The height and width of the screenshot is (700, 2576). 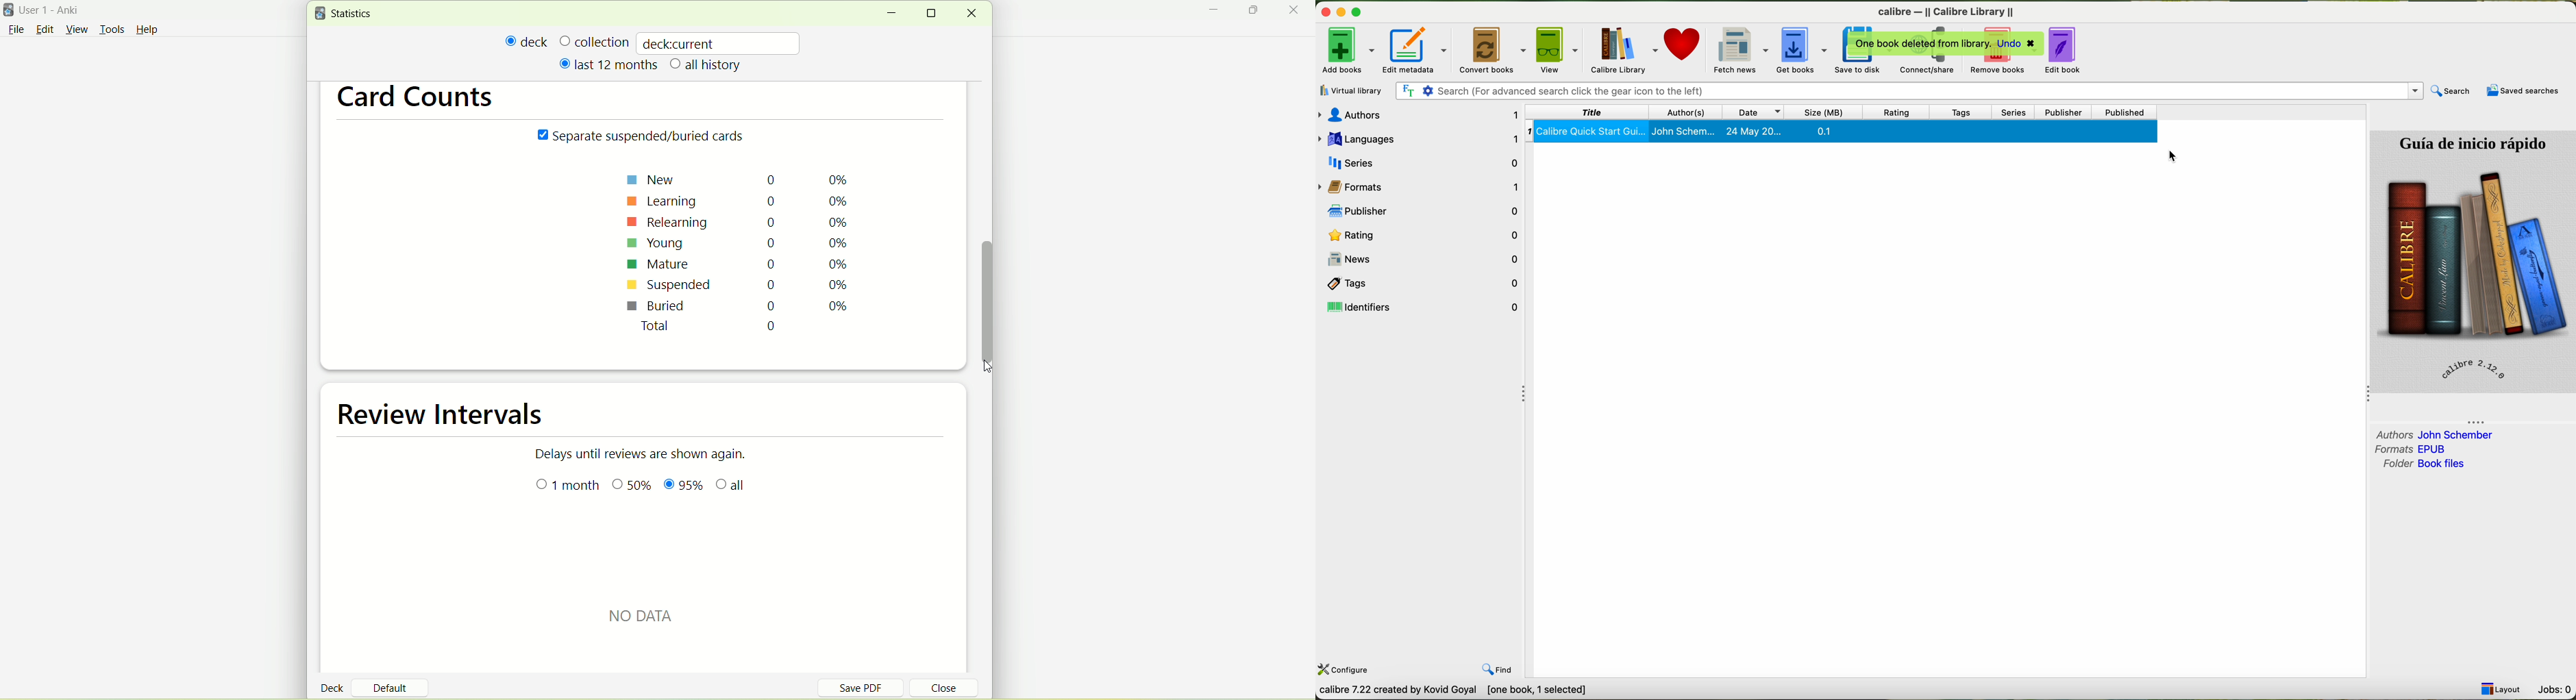 What do you see at coordinates (607, 64) in the screenshot?
I see `last 12 months` at bounding box center [607, 64].